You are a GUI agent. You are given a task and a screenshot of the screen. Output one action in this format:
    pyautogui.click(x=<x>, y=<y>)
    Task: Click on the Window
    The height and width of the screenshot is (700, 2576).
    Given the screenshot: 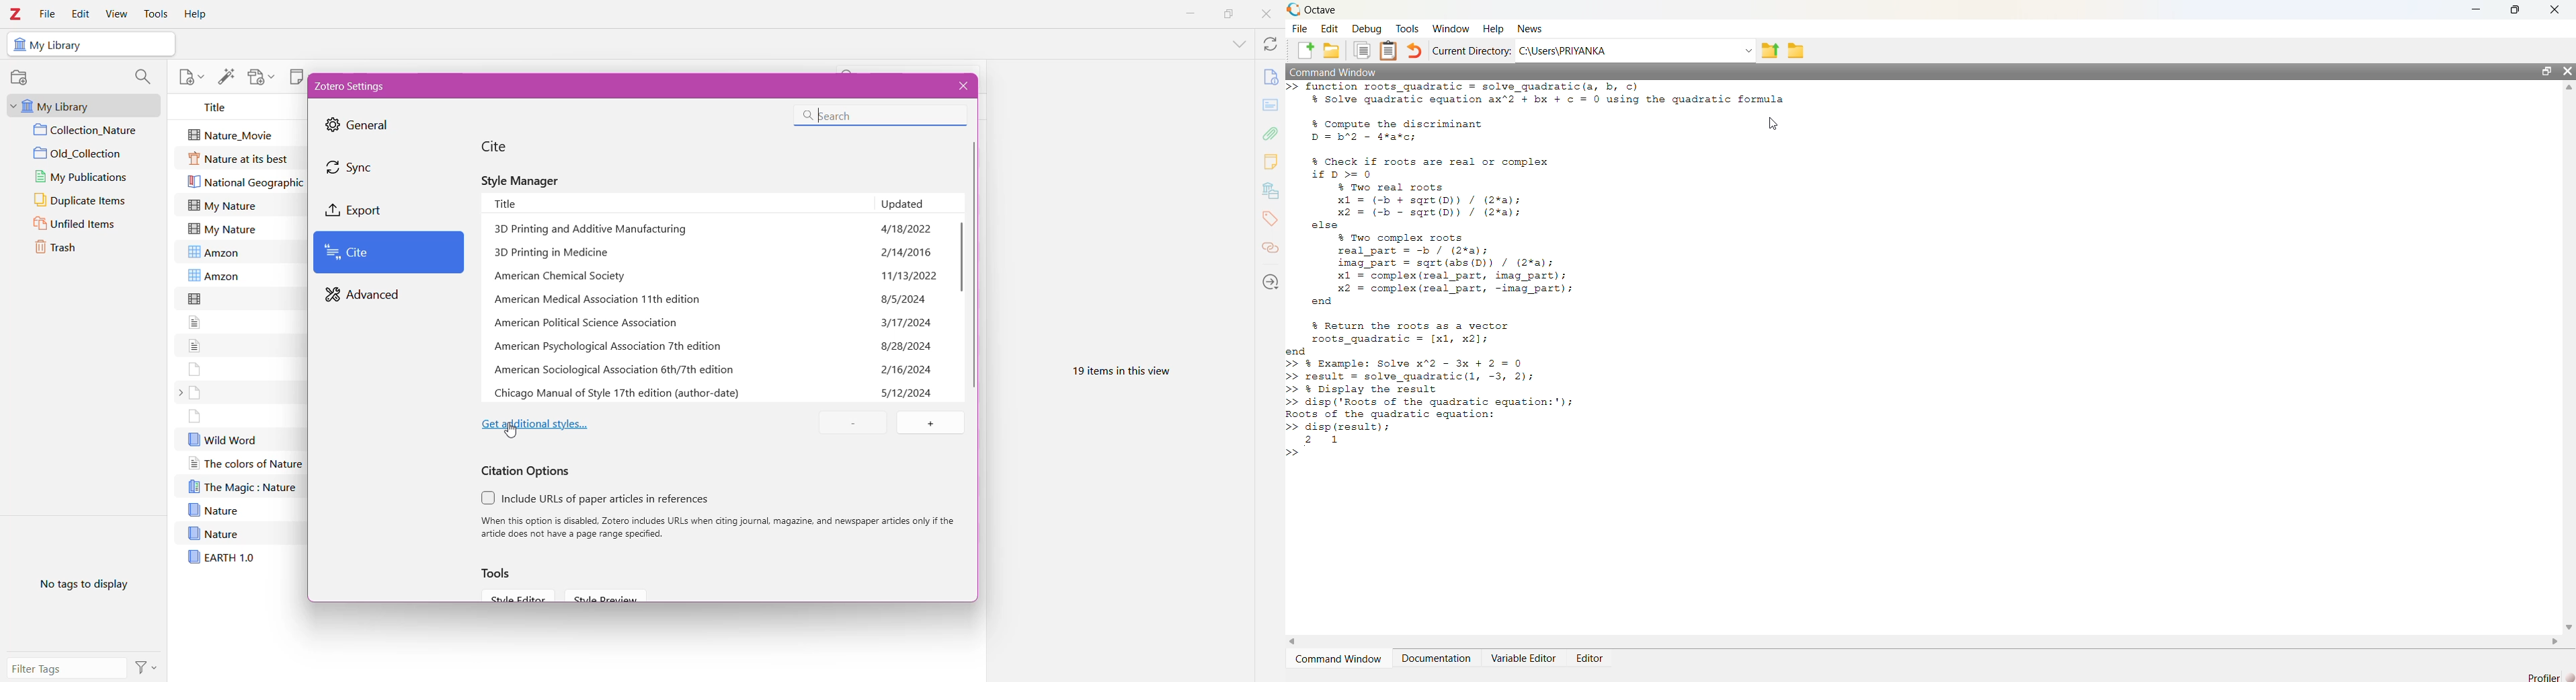 What is the action you would take?
    pyautogui.click(x=1450, y=28)
    